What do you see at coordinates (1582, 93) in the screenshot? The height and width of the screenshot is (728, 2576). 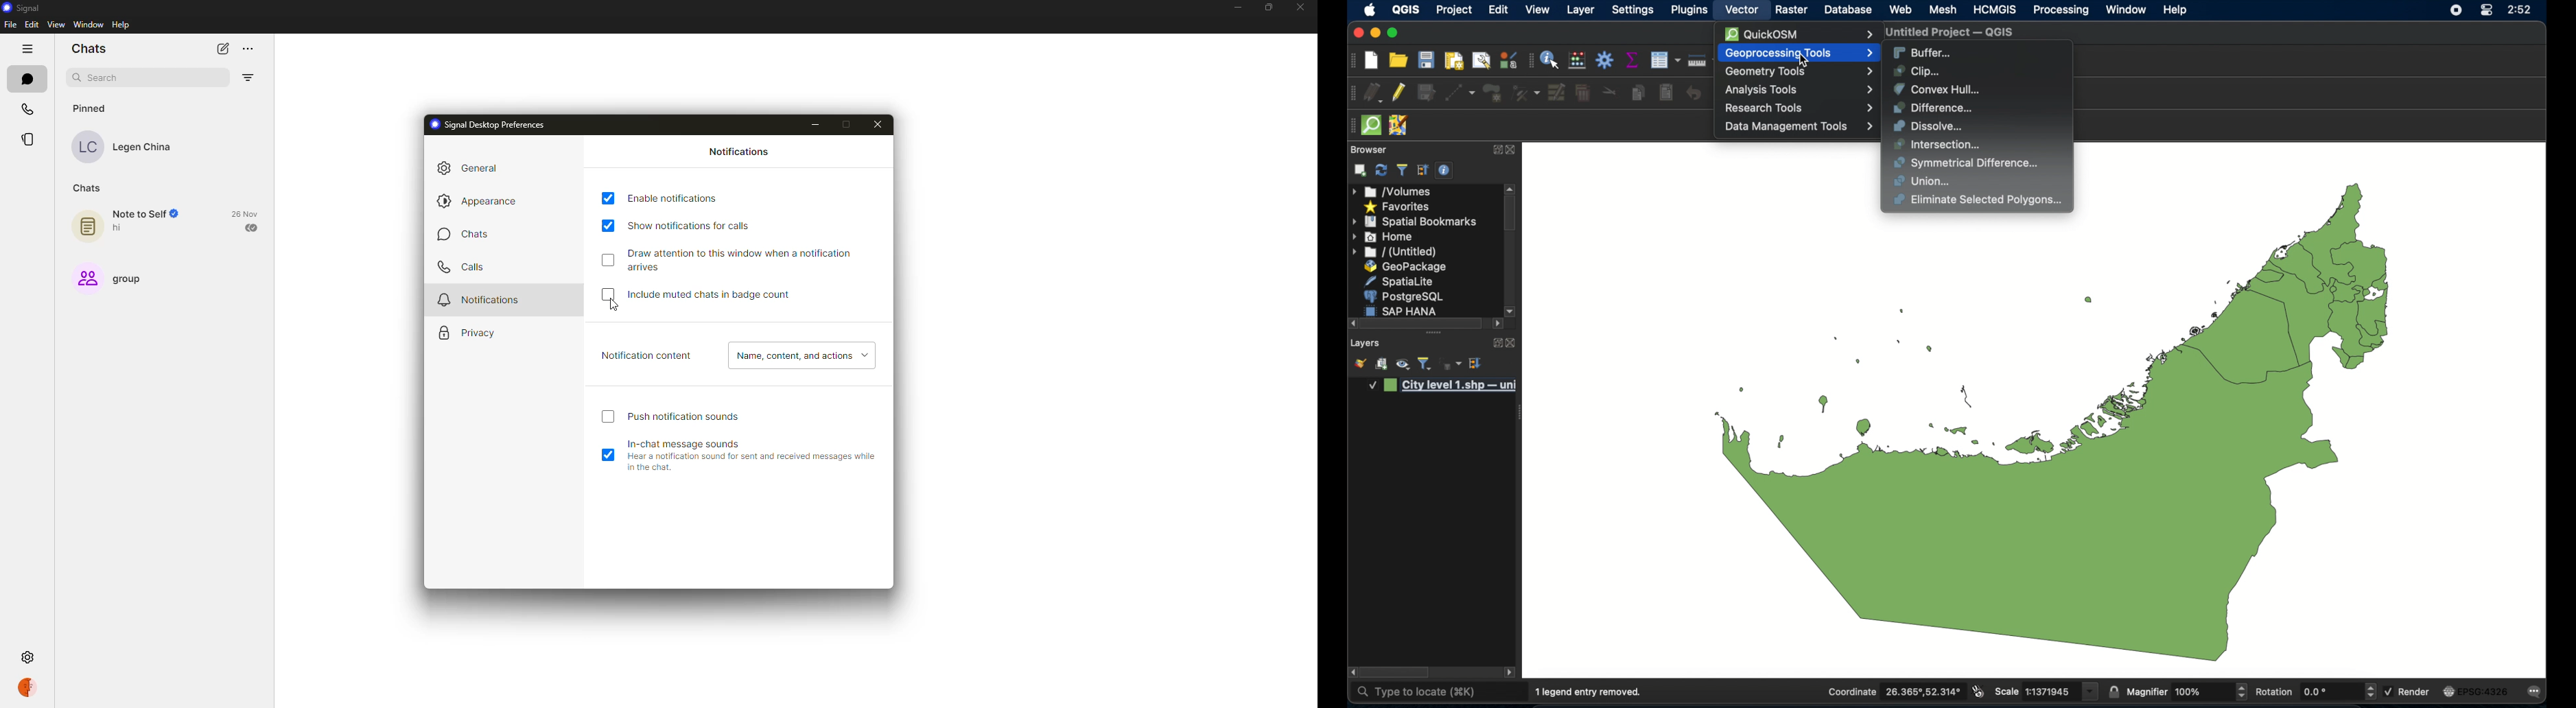 I see `delete selected` at bounding box center [1582, 93].